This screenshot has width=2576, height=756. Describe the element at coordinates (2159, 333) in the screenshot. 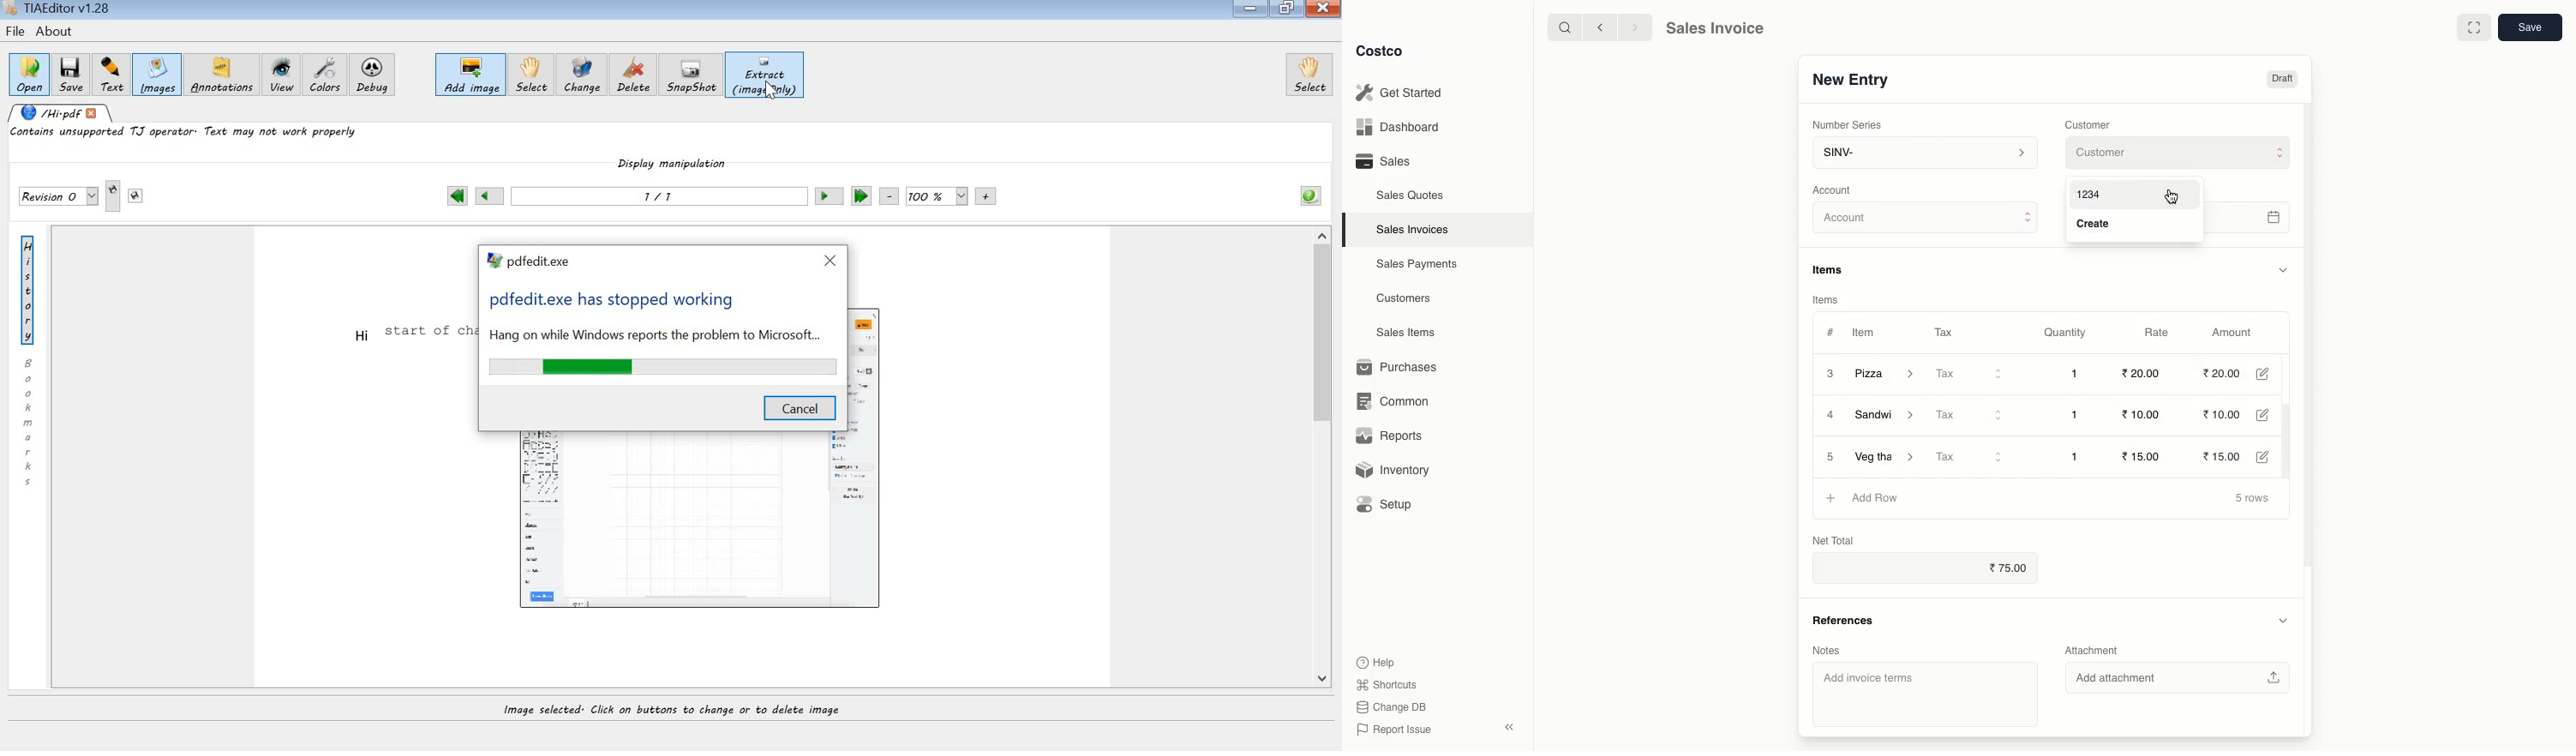

I see `Rate` at that location.